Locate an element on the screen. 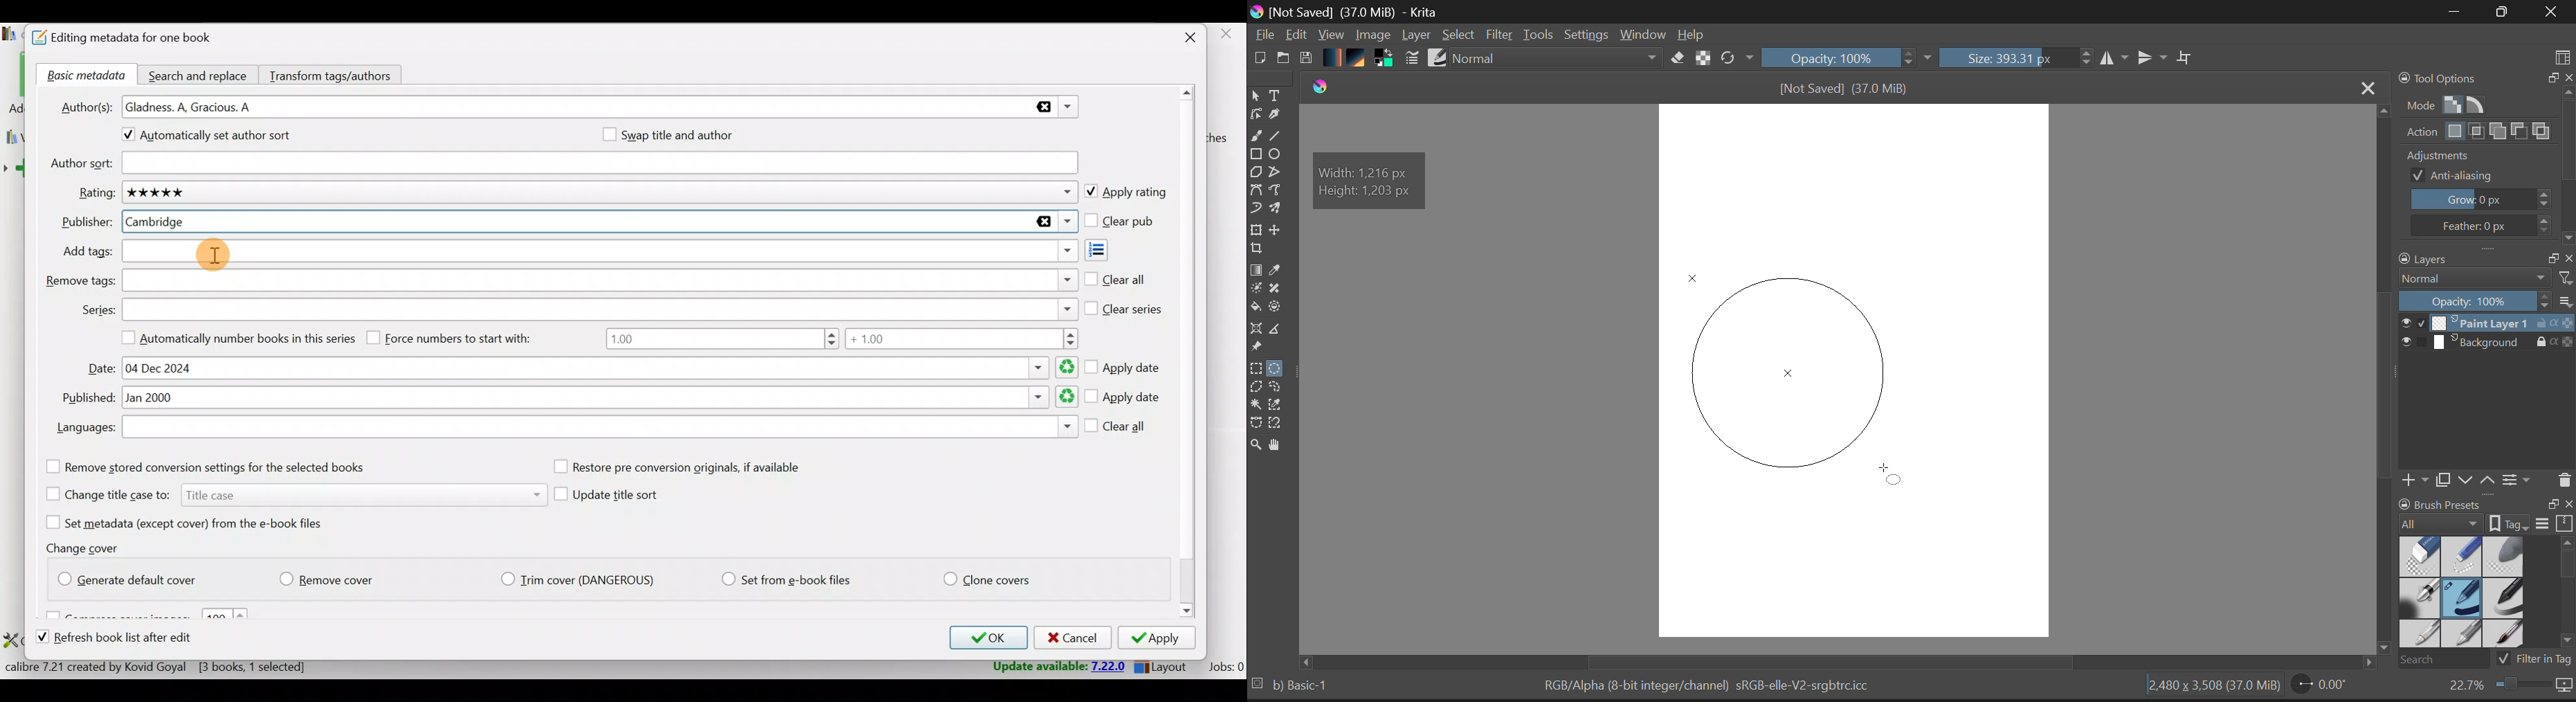  Change cover is located at coordinates (87, 547).